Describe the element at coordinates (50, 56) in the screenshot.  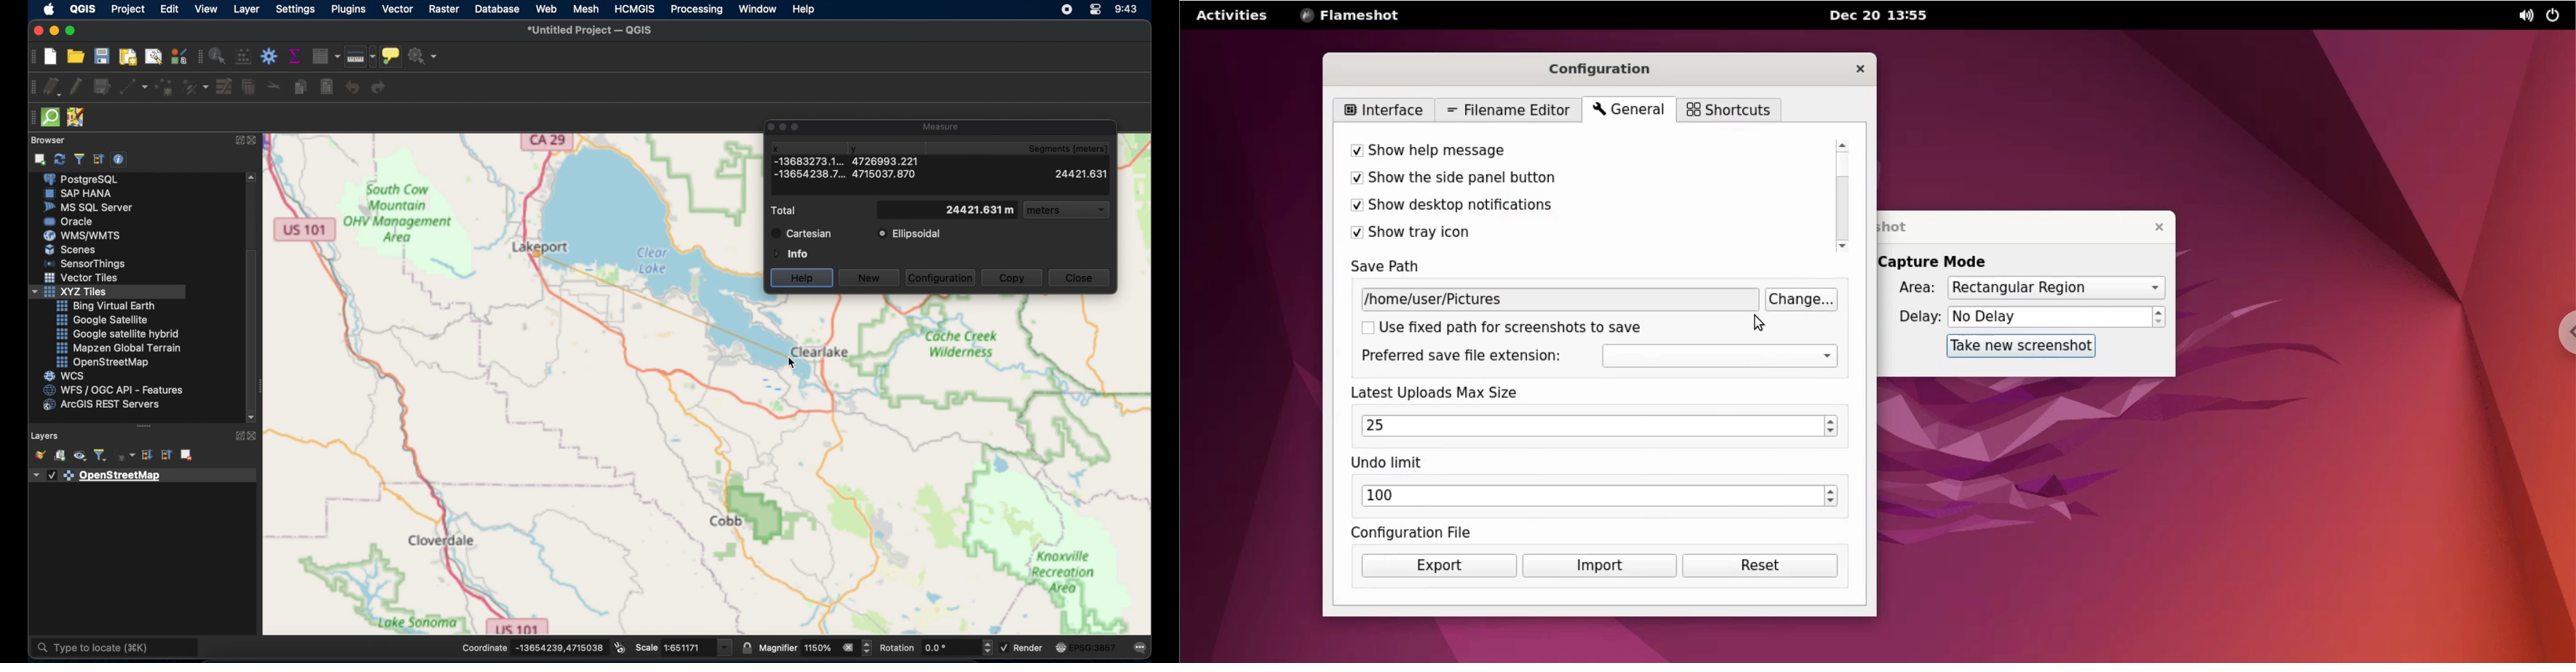
I see `create new project` at that location.